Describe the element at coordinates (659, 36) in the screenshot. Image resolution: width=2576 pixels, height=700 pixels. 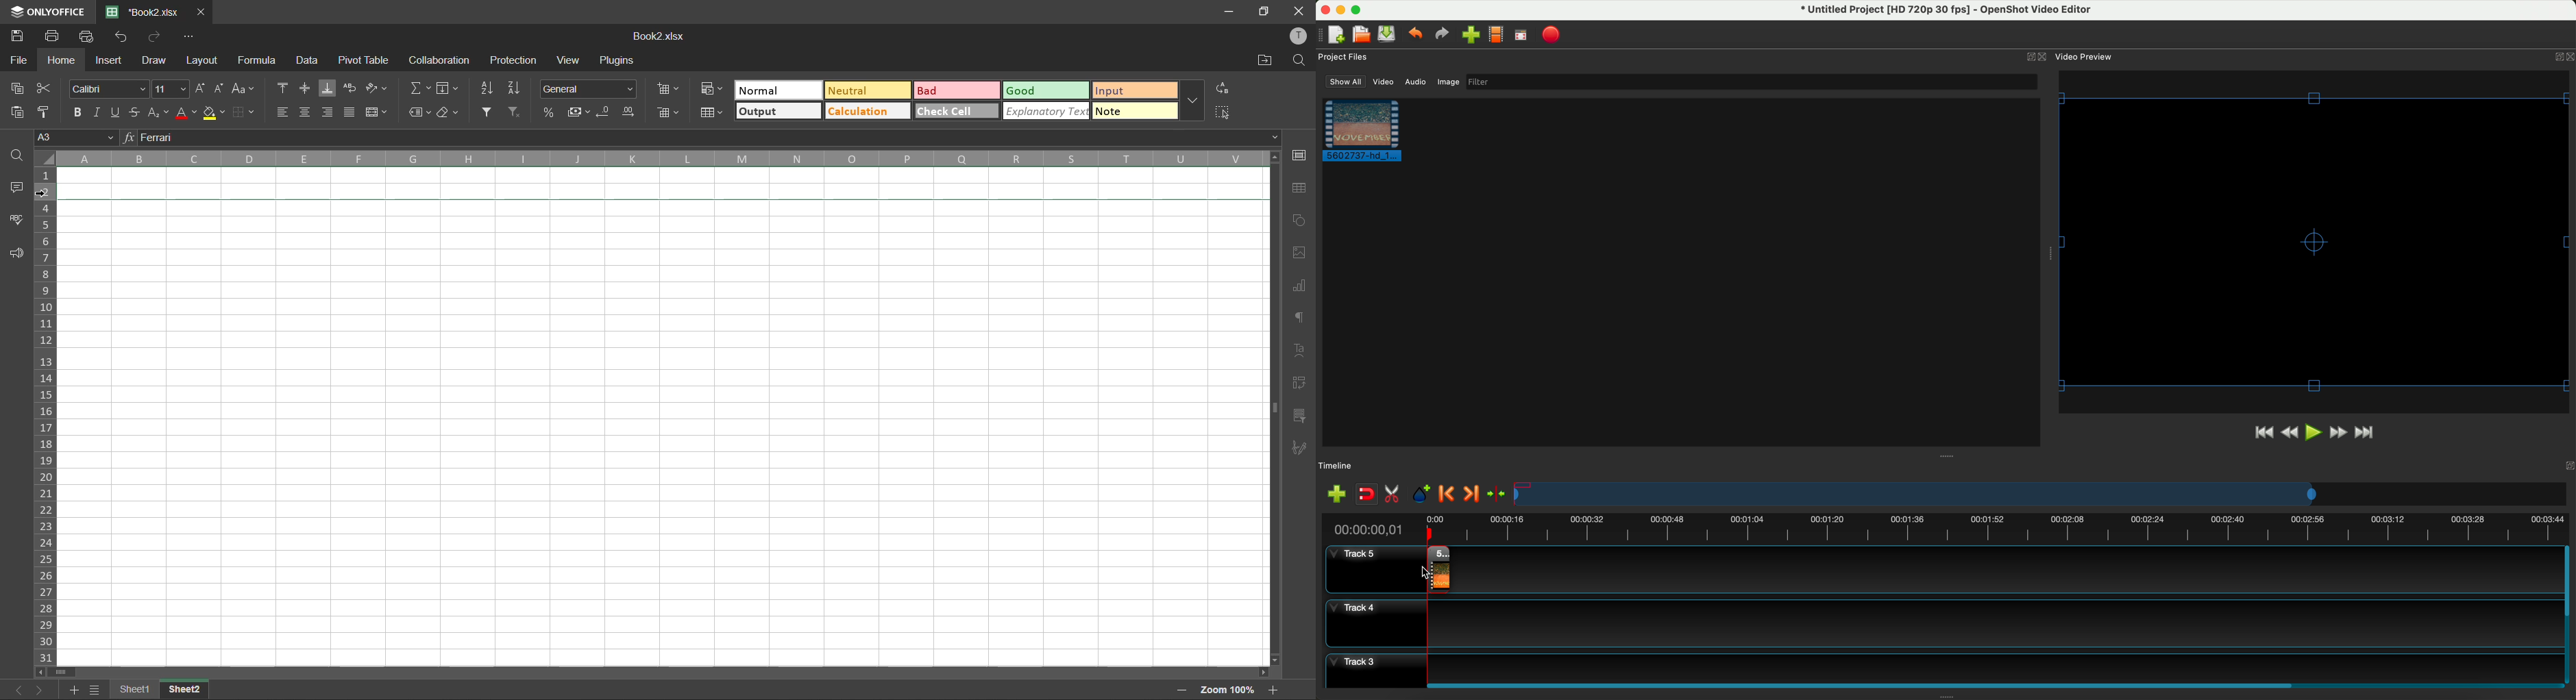
I see `Book2.xlsx` at that location.